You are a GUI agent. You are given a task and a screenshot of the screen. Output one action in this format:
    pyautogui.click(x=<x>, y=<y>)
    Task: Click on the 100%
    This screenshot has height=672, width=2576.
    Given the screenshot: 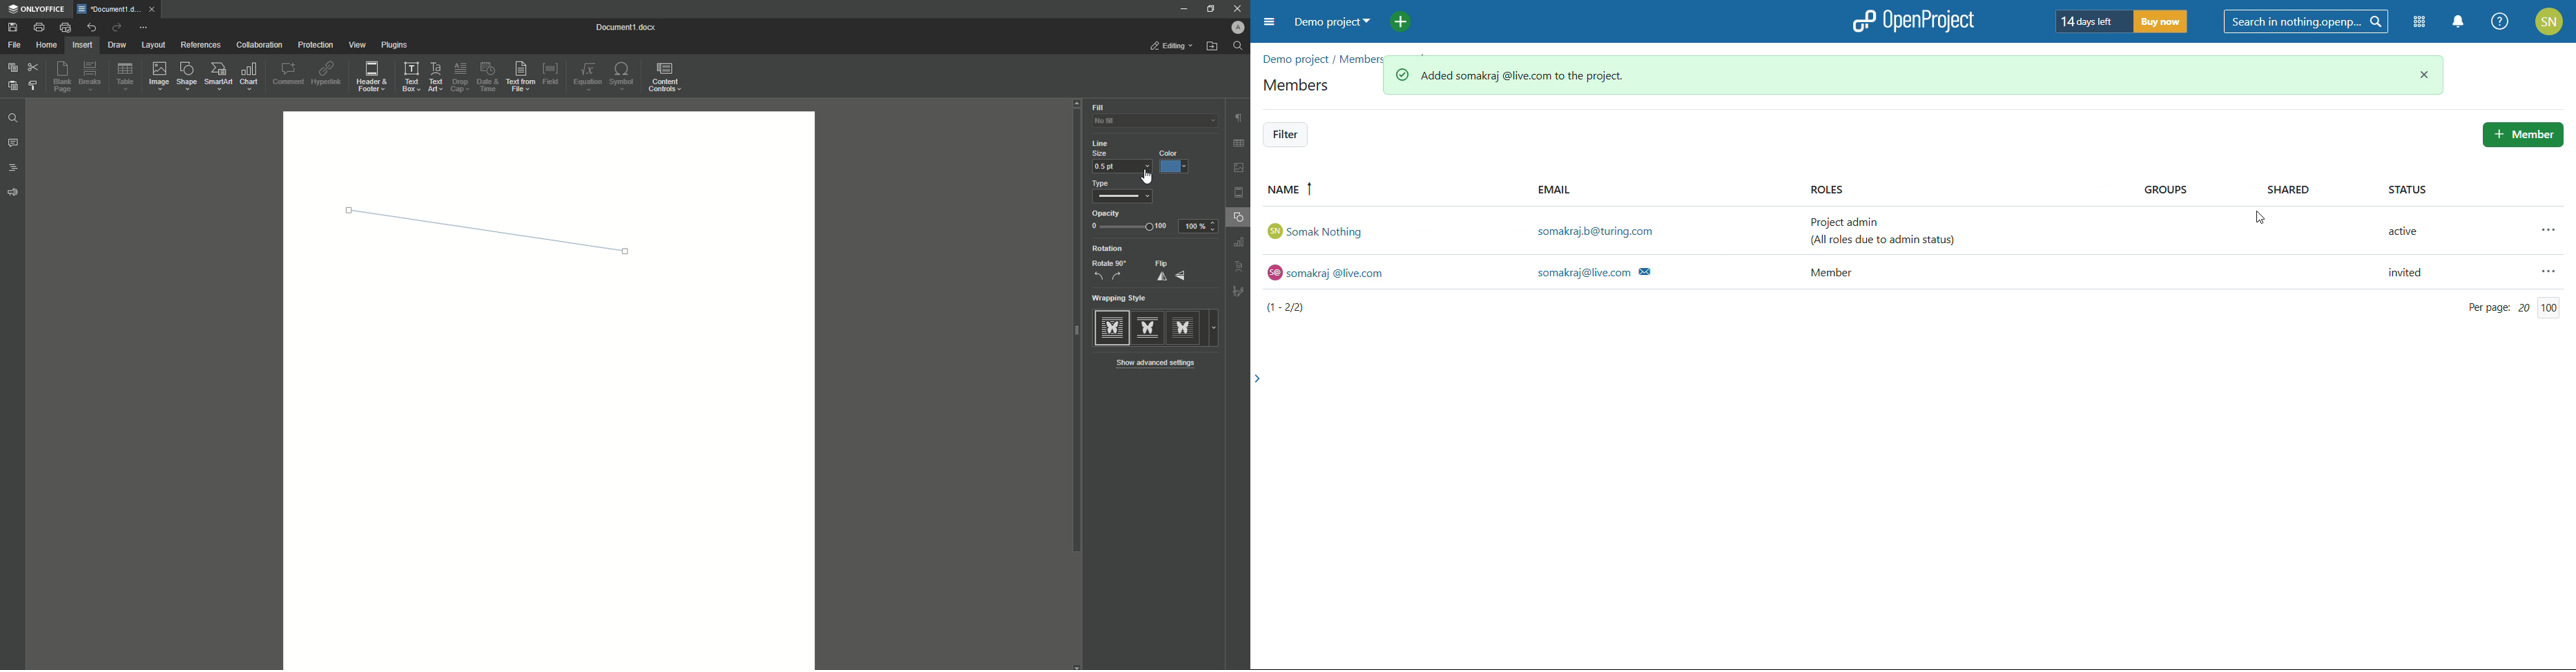 What is the action you would take?
    pyautogui.click(x=1201, y=226)
    